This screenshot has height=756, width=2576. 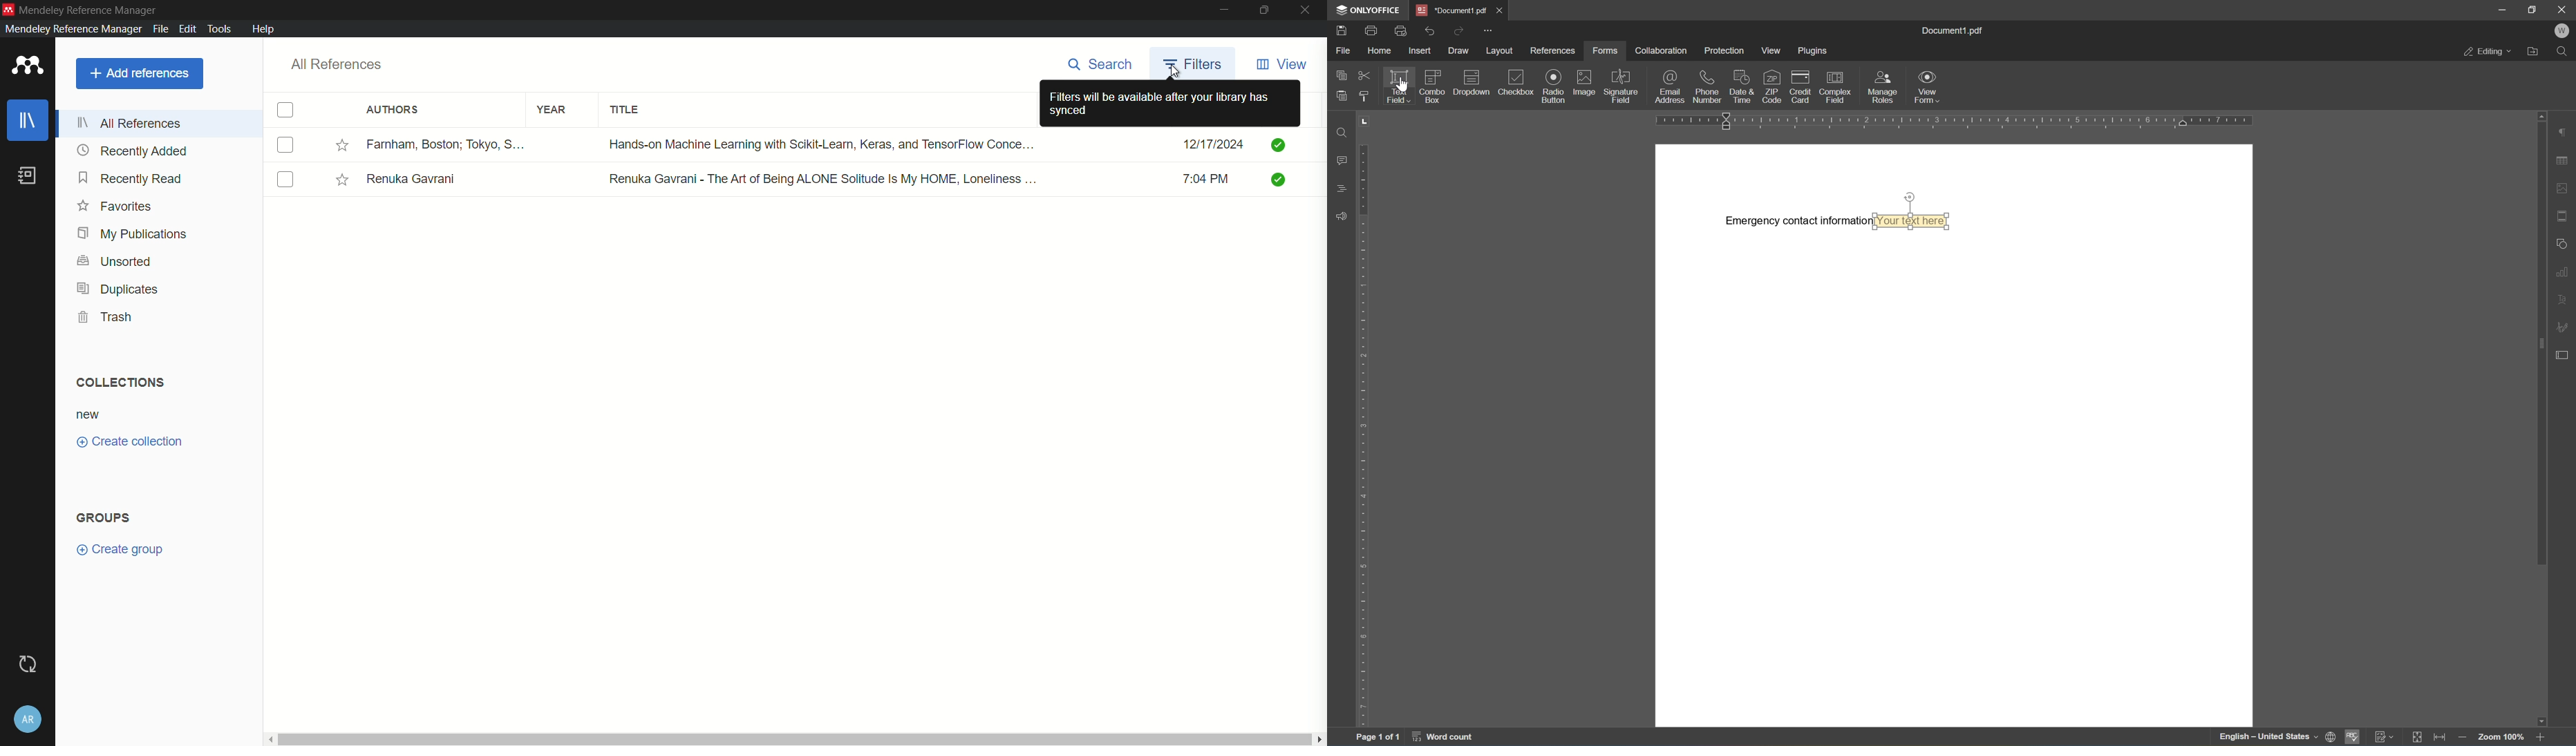 What do you see at coordinates (117, 260) in the screenshot?
I see `unsorted` at bounding box center [117, 260].